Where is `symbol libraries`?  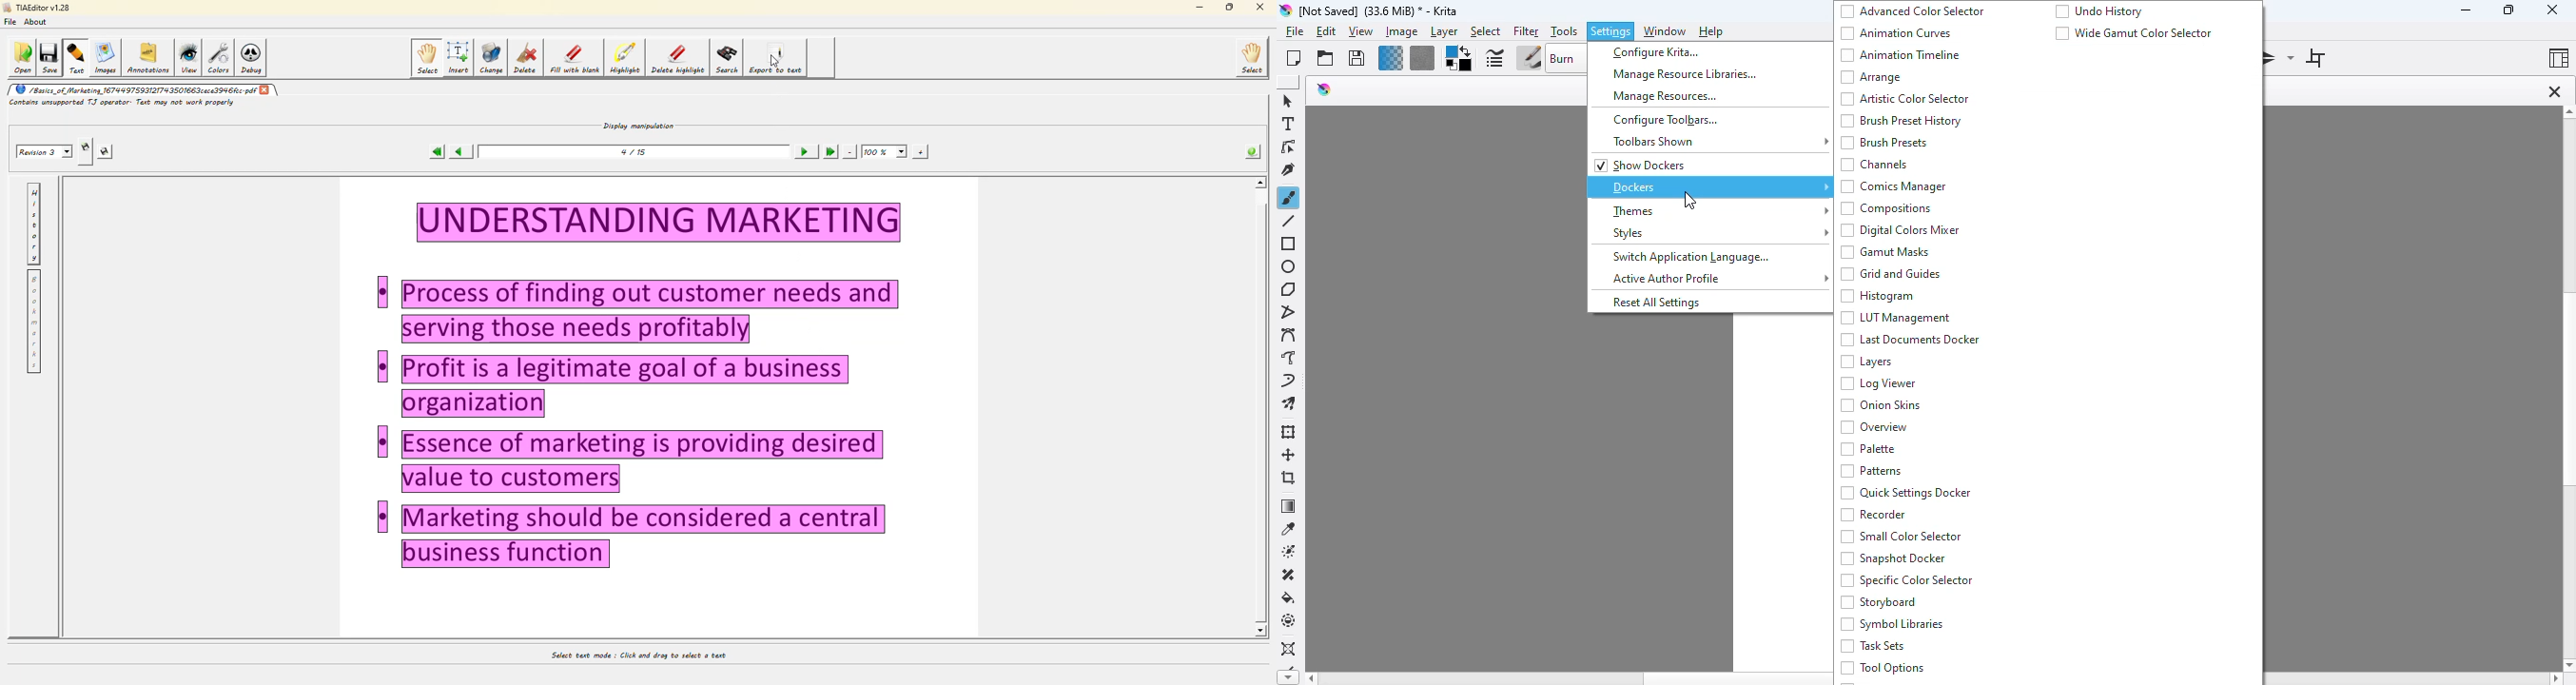
symbol libraries is located at coordinates (1890, 623).